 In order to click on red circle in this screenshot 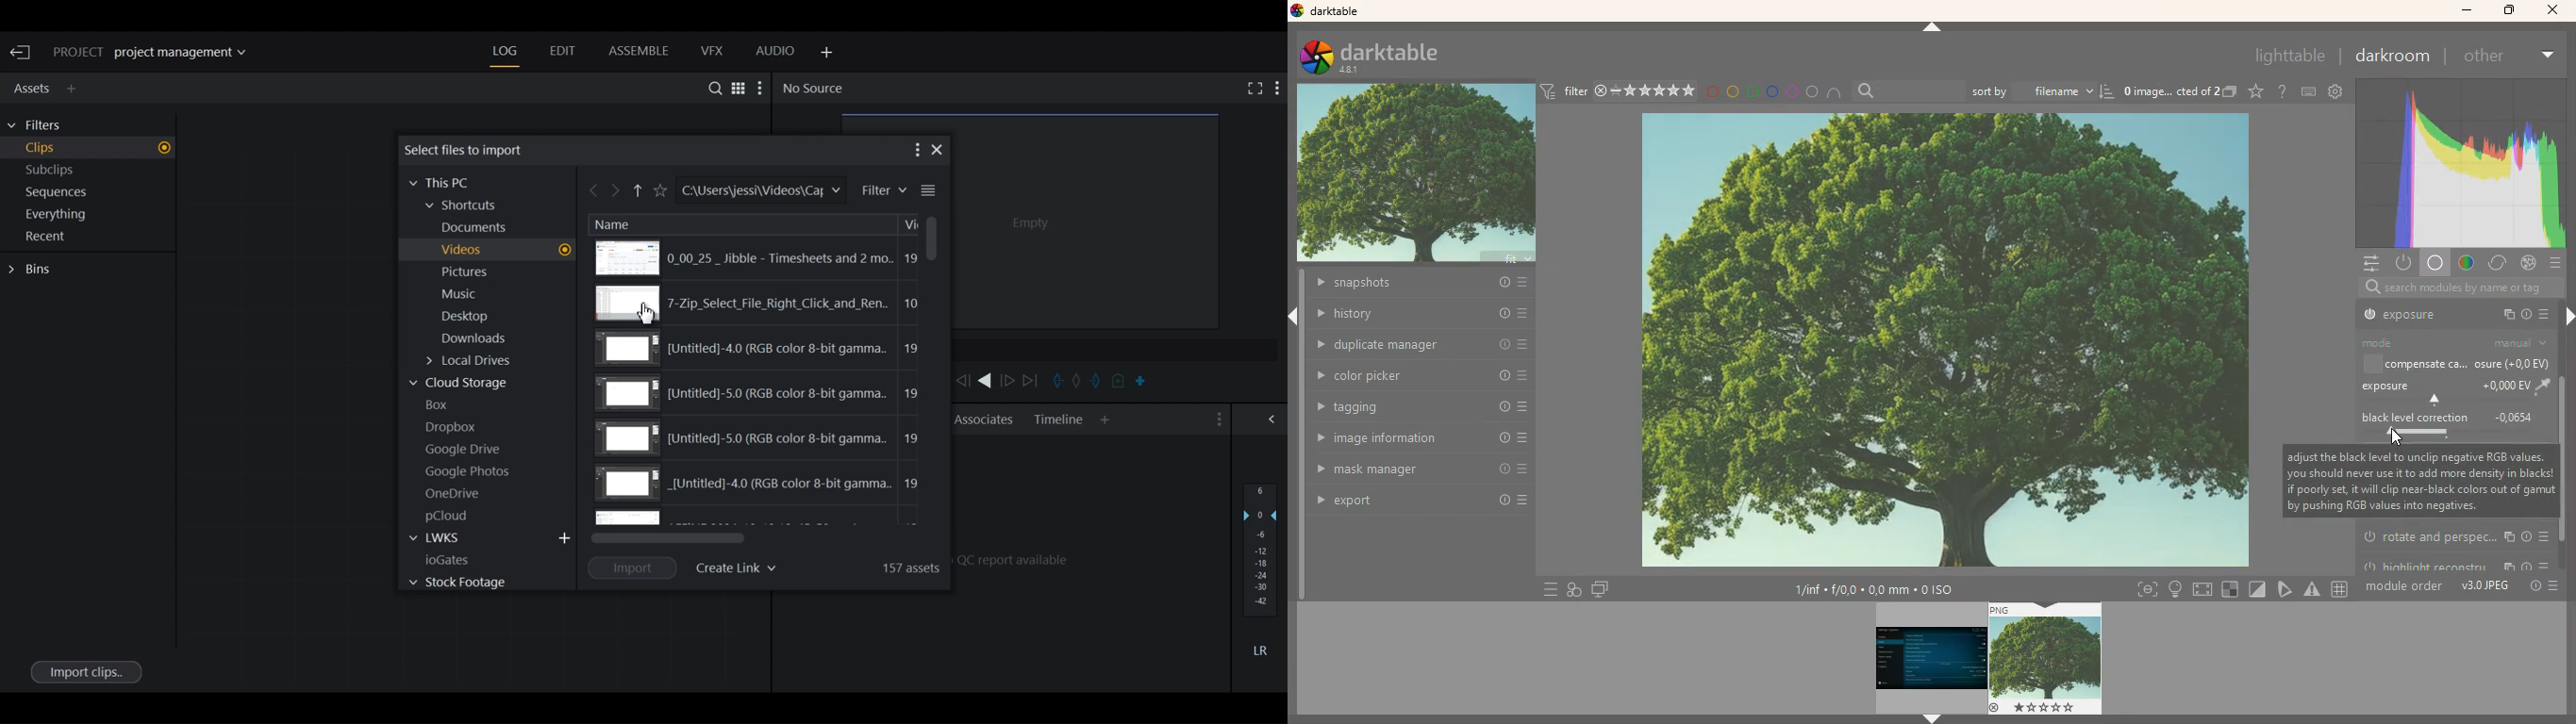, I will do `click(1712, 92)`.